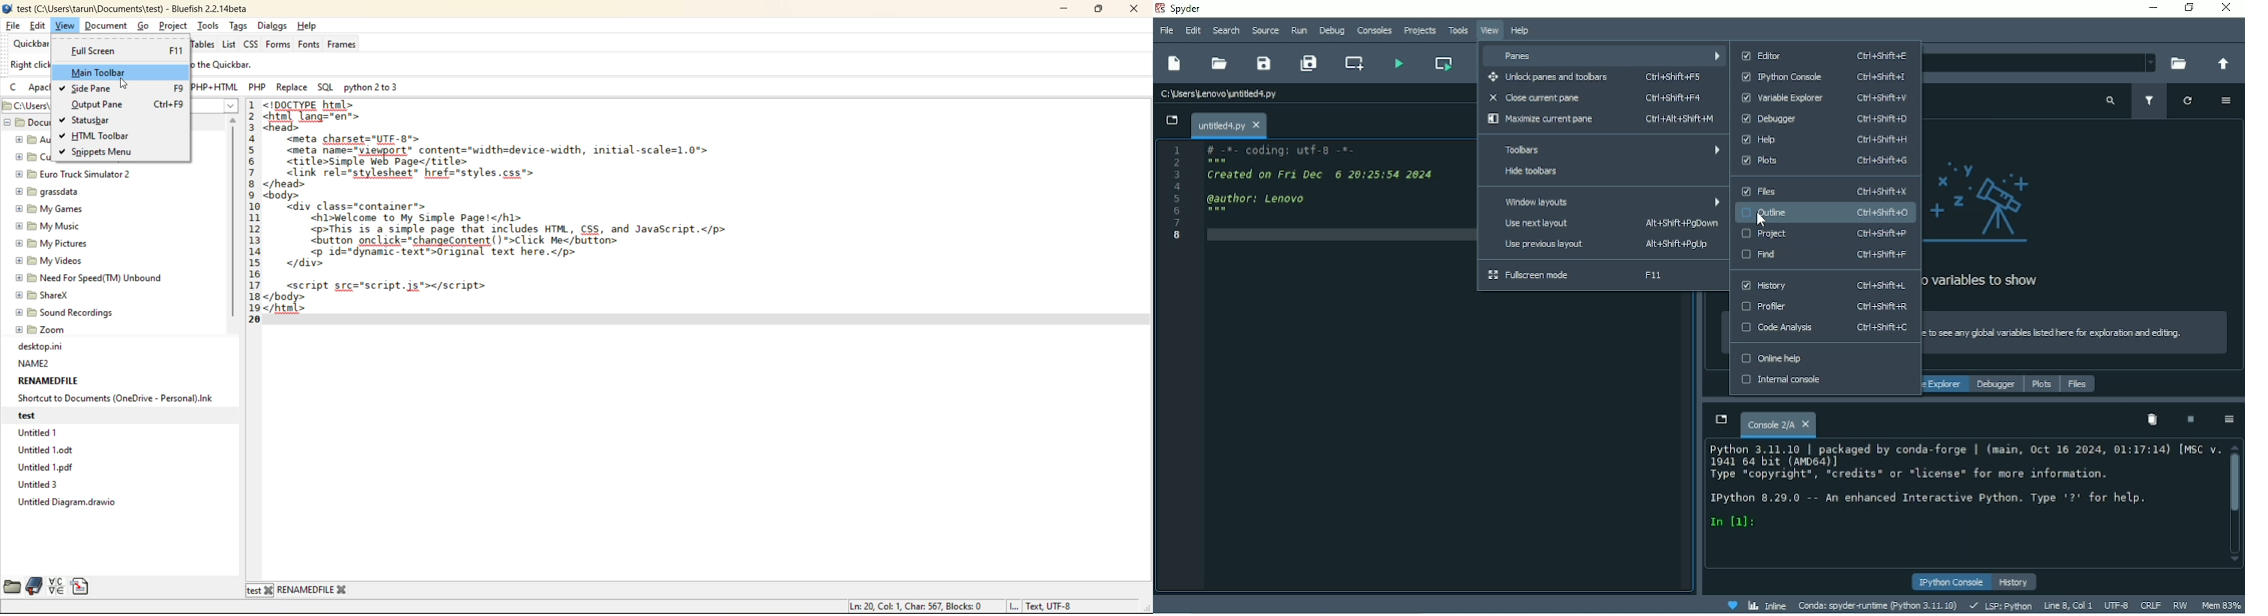 Image resolution: width=2268 pixels, height=616 pixels. Describe the element at coordinates (273, 26) in the screenshot. I see `dialogs` at that location.